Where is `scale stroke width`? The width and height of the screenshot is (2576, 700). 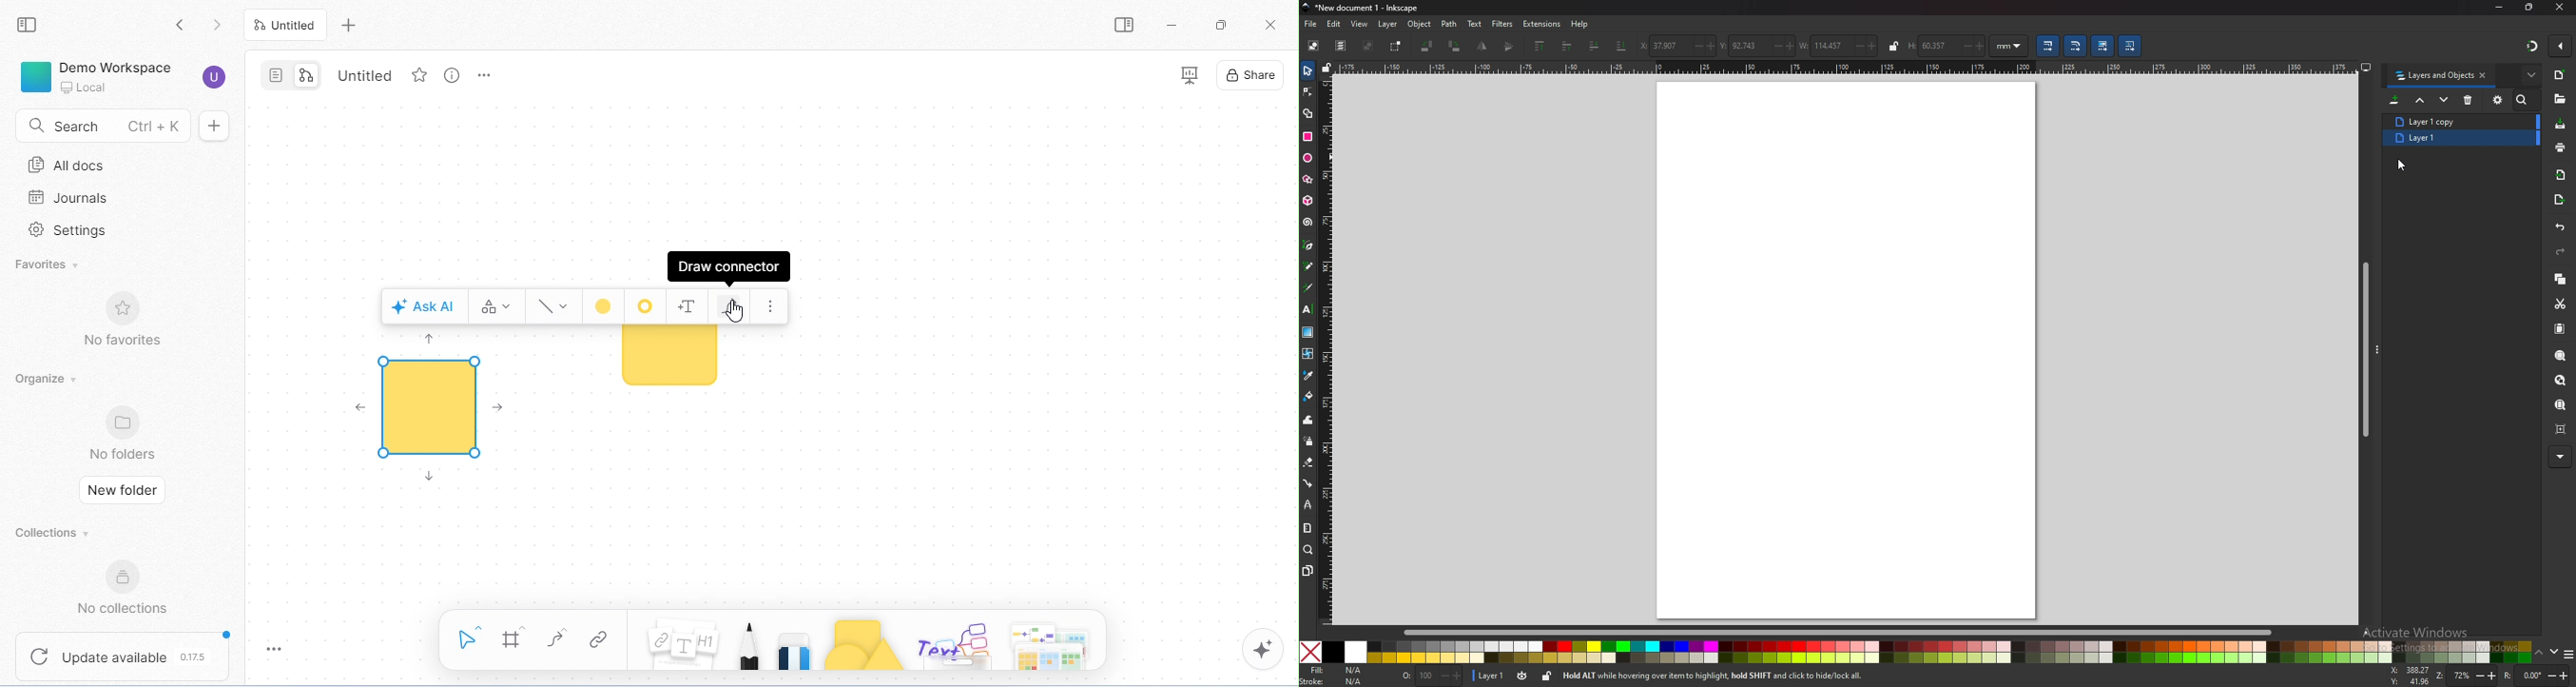
scale stroke width is located at coordinates (2047, 46).